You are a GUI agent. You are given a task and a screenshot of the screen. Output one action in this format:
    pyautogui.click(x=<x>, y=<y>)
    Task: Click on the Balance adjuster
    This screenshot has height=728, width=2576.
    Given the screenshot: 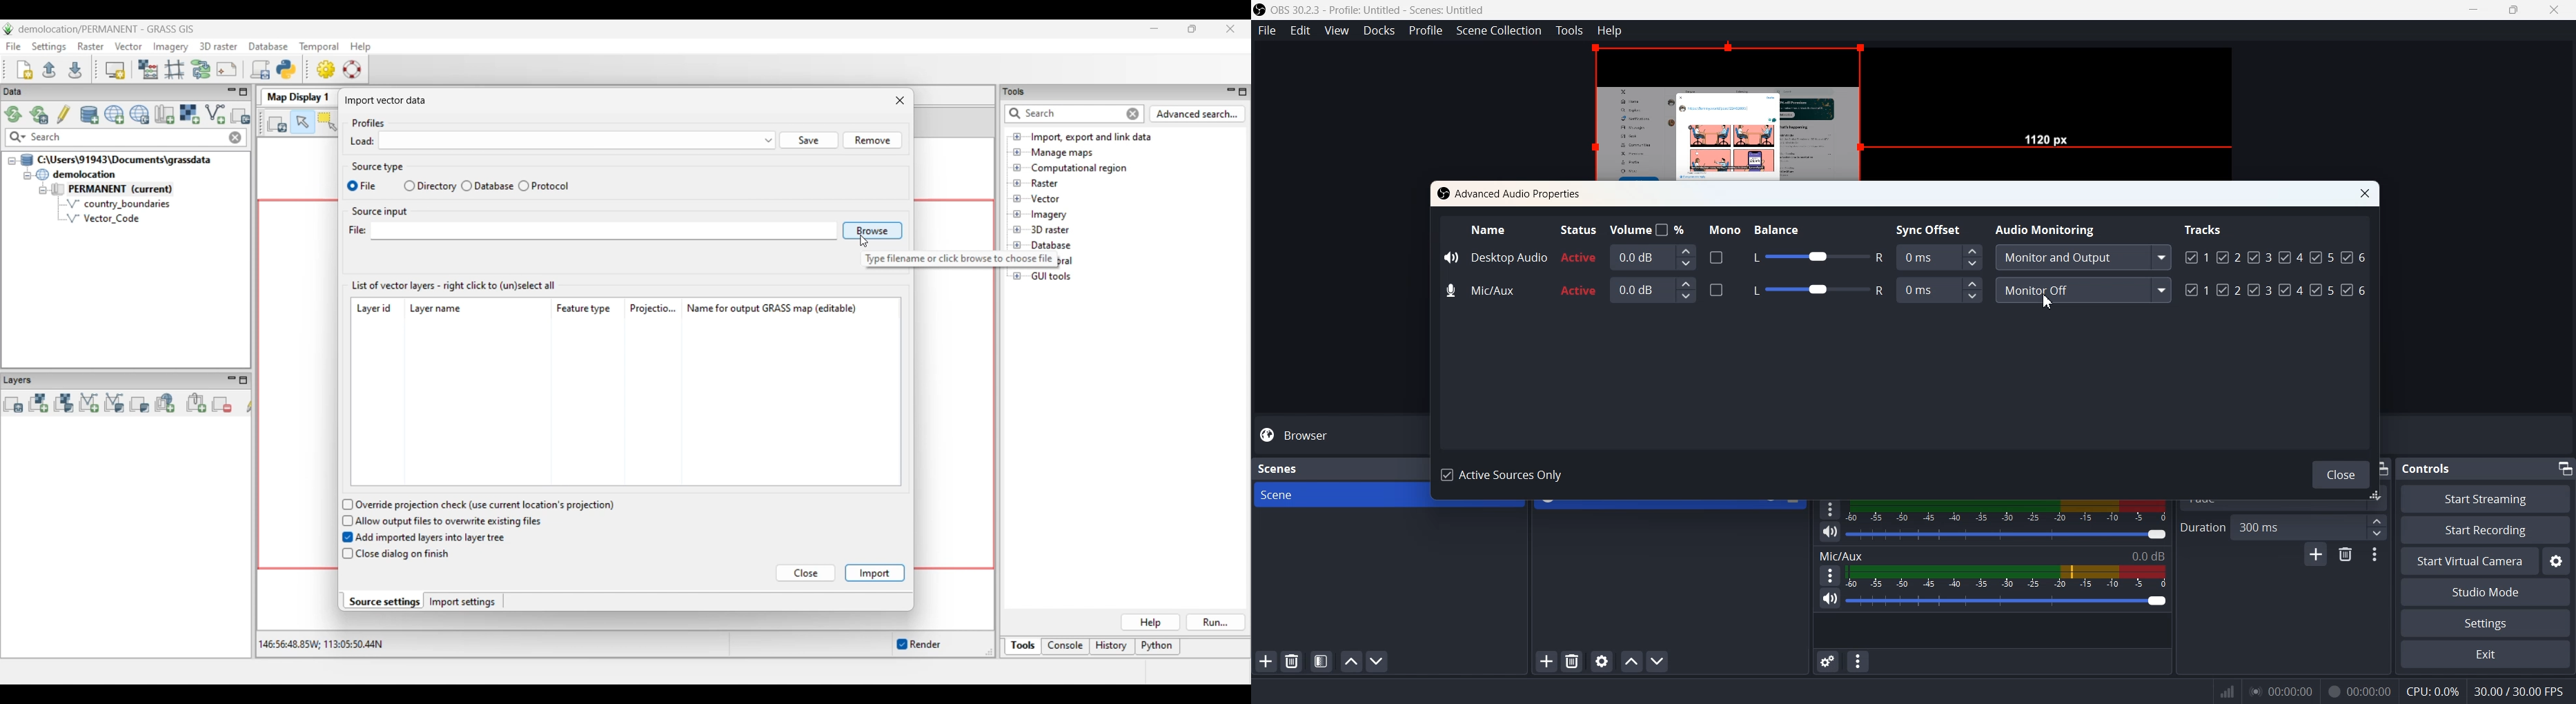 What is the action you would take?
    pyautogui.click(x=1816, y=257)
    